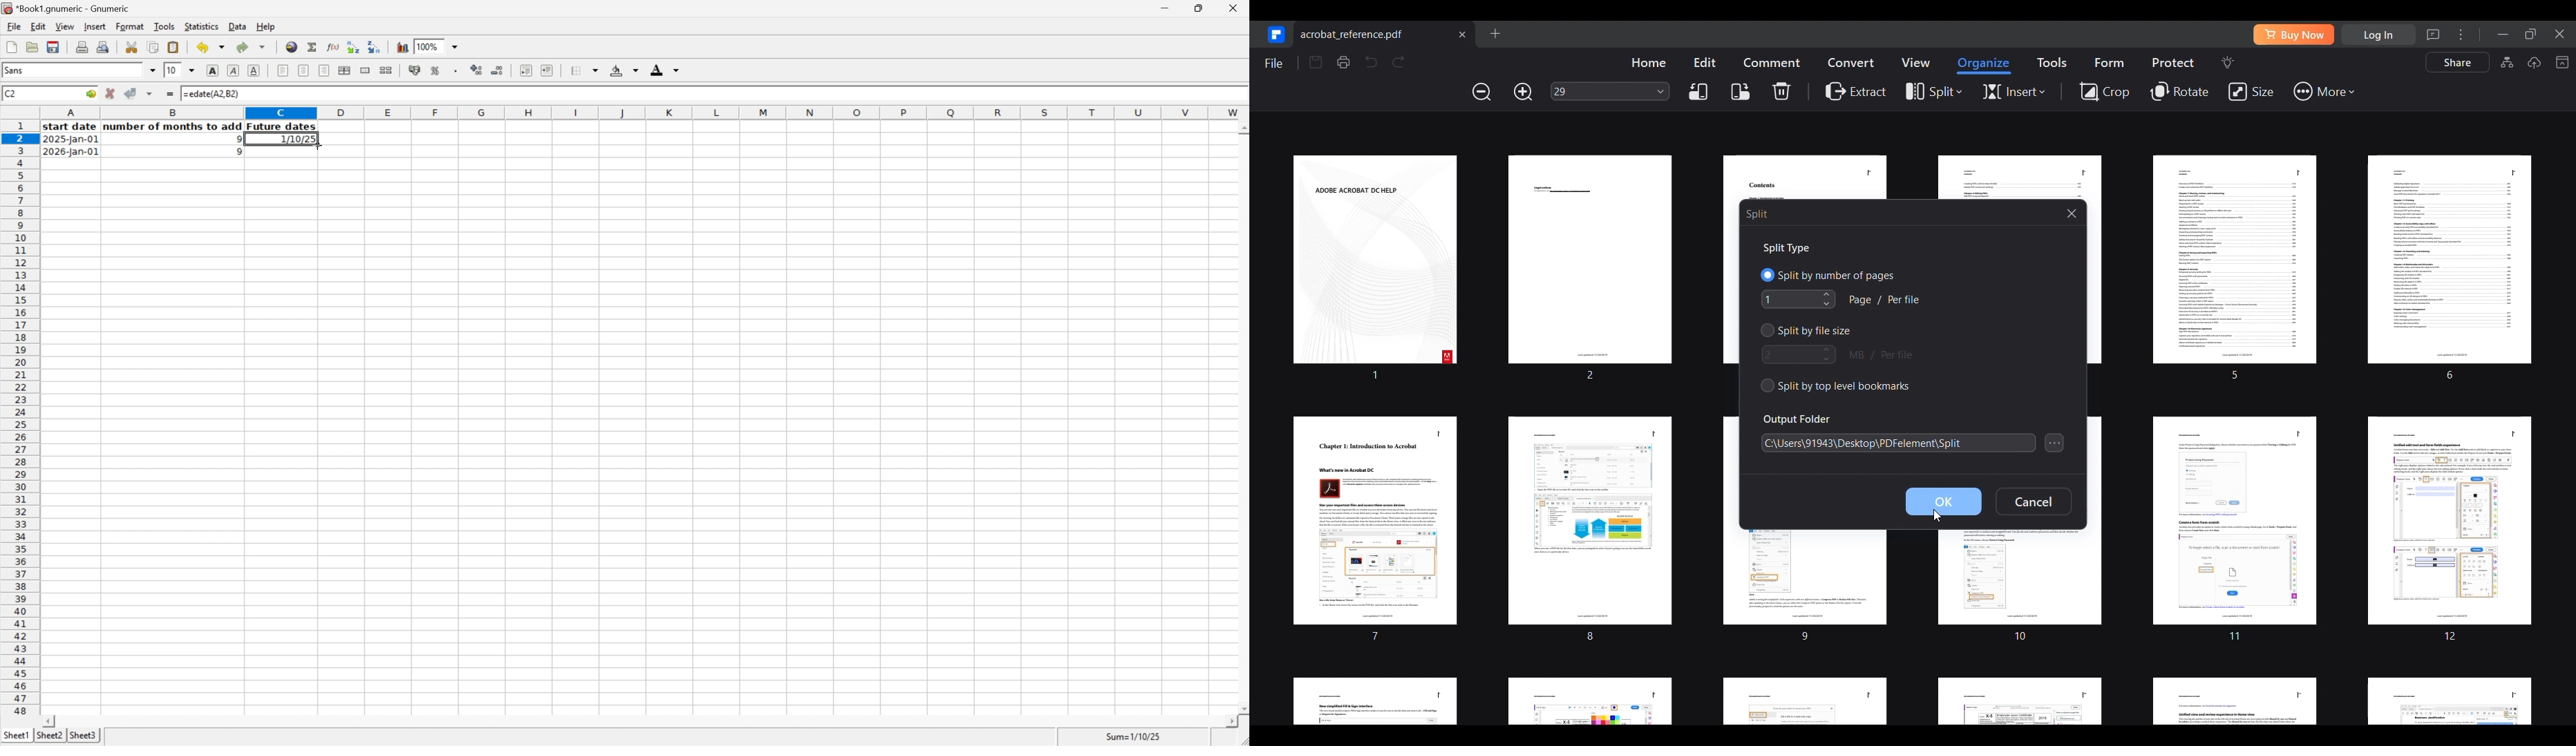 This screenshot has width=2576, height=756. I want to click on Row numbers, so click(20, 418).